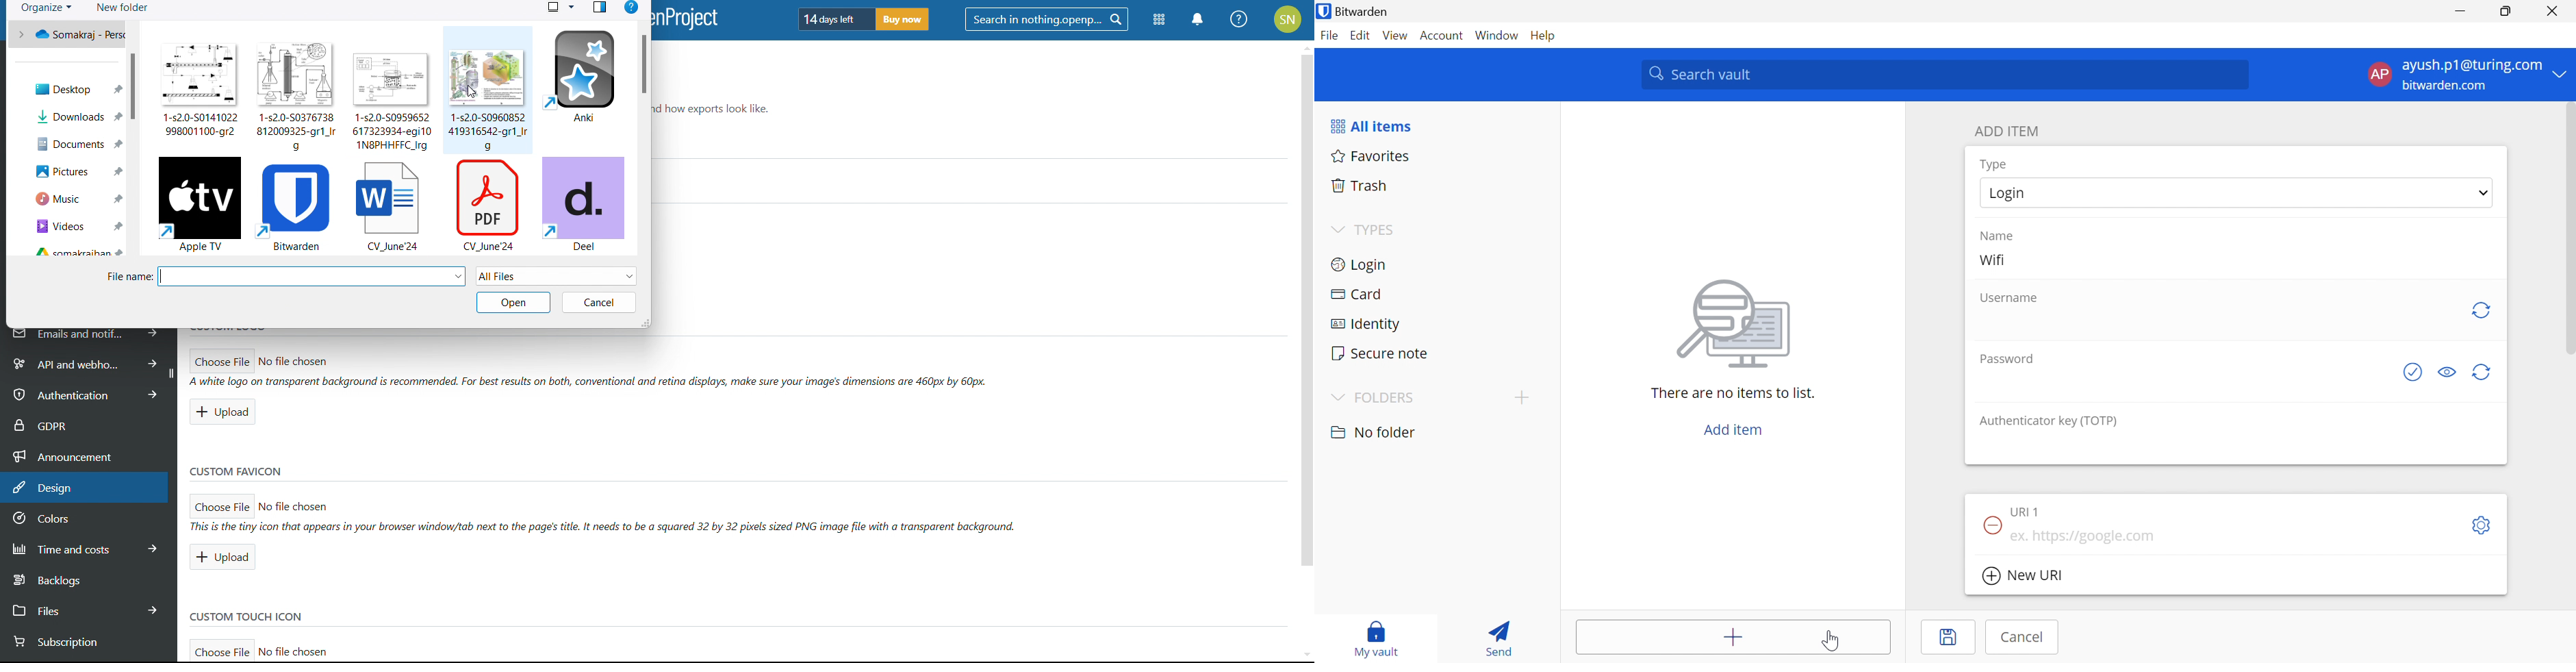 The height and width of the screenshot is (672, 2576). Describe the element at coordinates (1356, 294) in the screenshot. I see `Card` at that location.